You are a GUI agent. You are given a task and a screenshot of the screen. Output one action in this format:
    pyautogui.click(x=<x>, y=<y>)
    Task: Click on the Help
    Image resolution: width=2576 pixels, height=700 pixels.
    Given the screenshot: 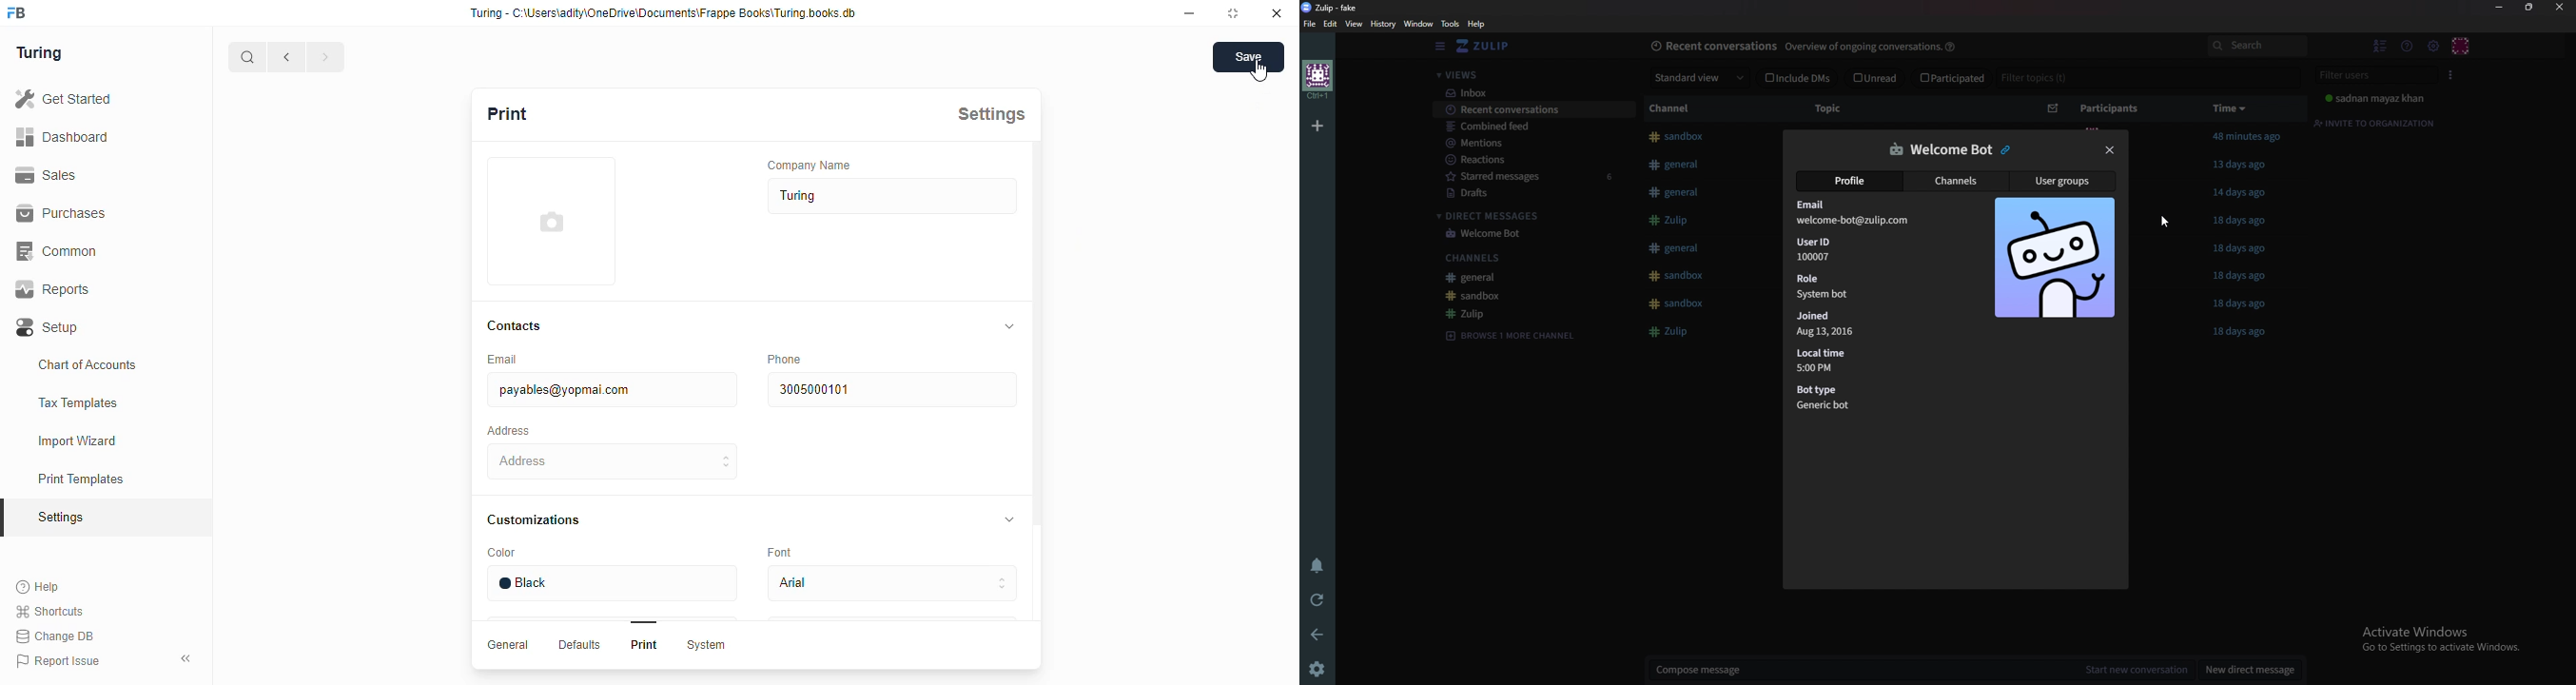 What is the action you would take?
    pyautogui.click(x=41, y=586)
    